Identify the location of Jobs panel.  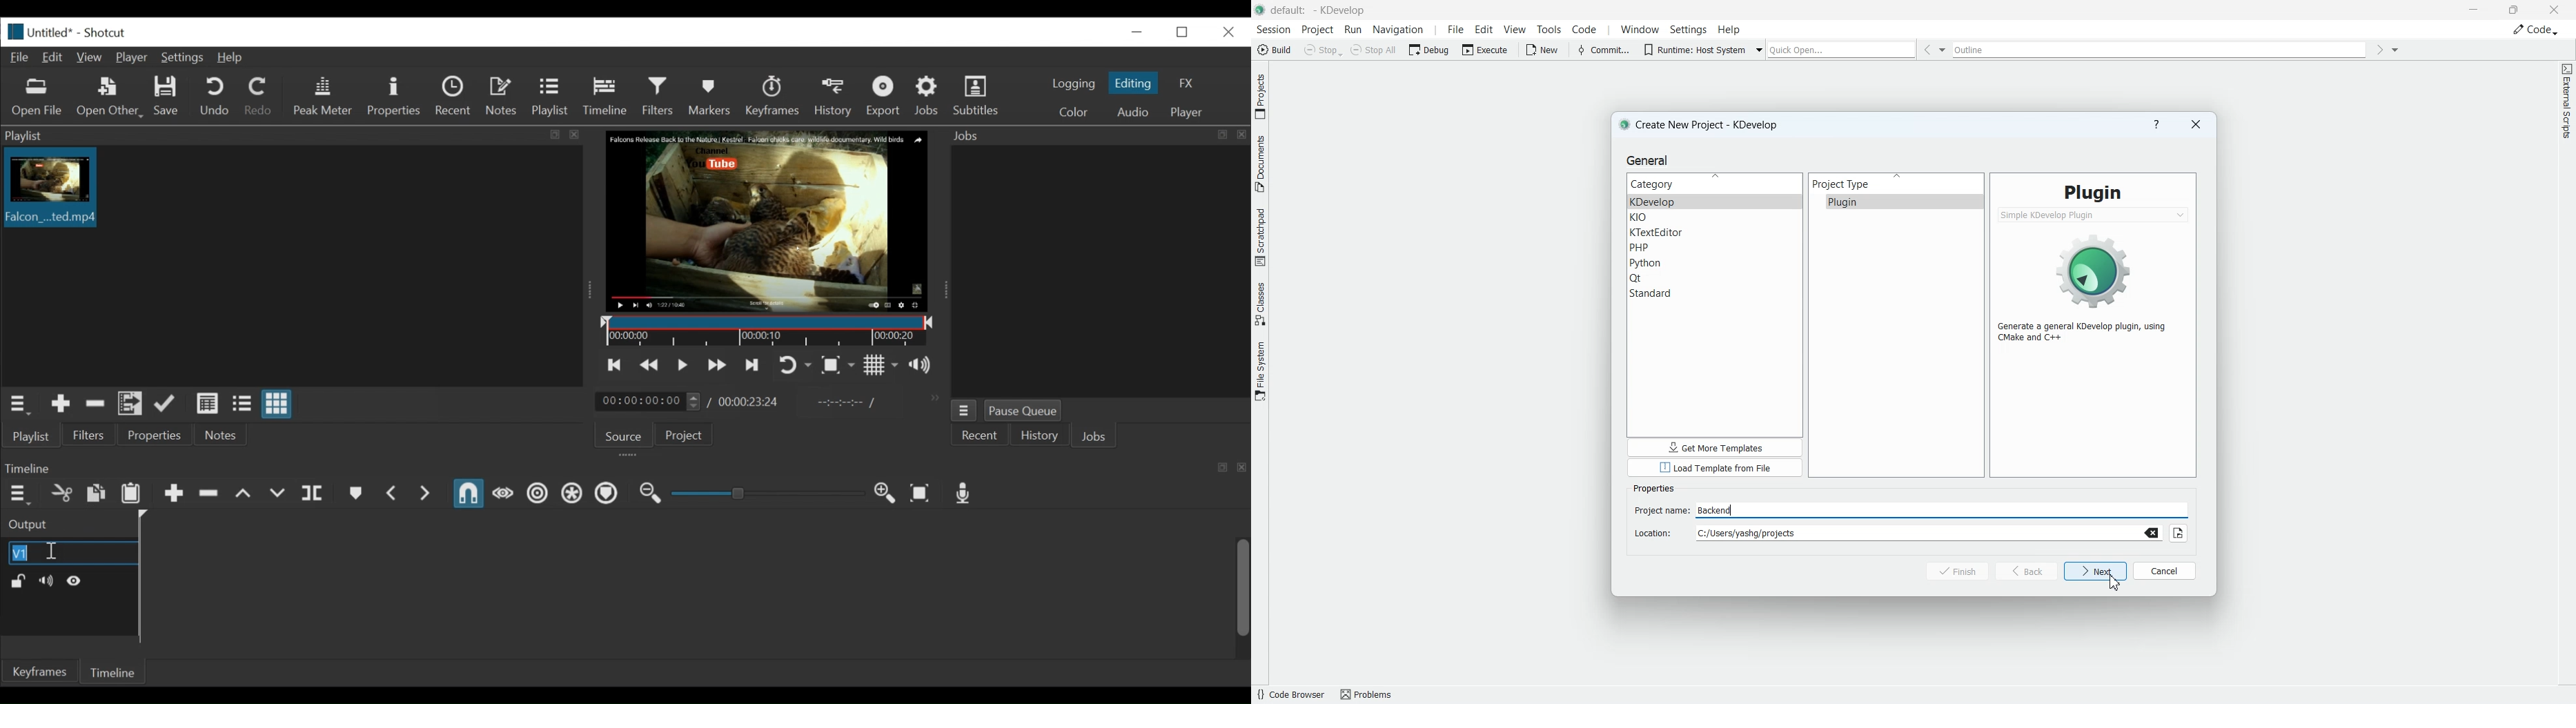
(1093, 271).